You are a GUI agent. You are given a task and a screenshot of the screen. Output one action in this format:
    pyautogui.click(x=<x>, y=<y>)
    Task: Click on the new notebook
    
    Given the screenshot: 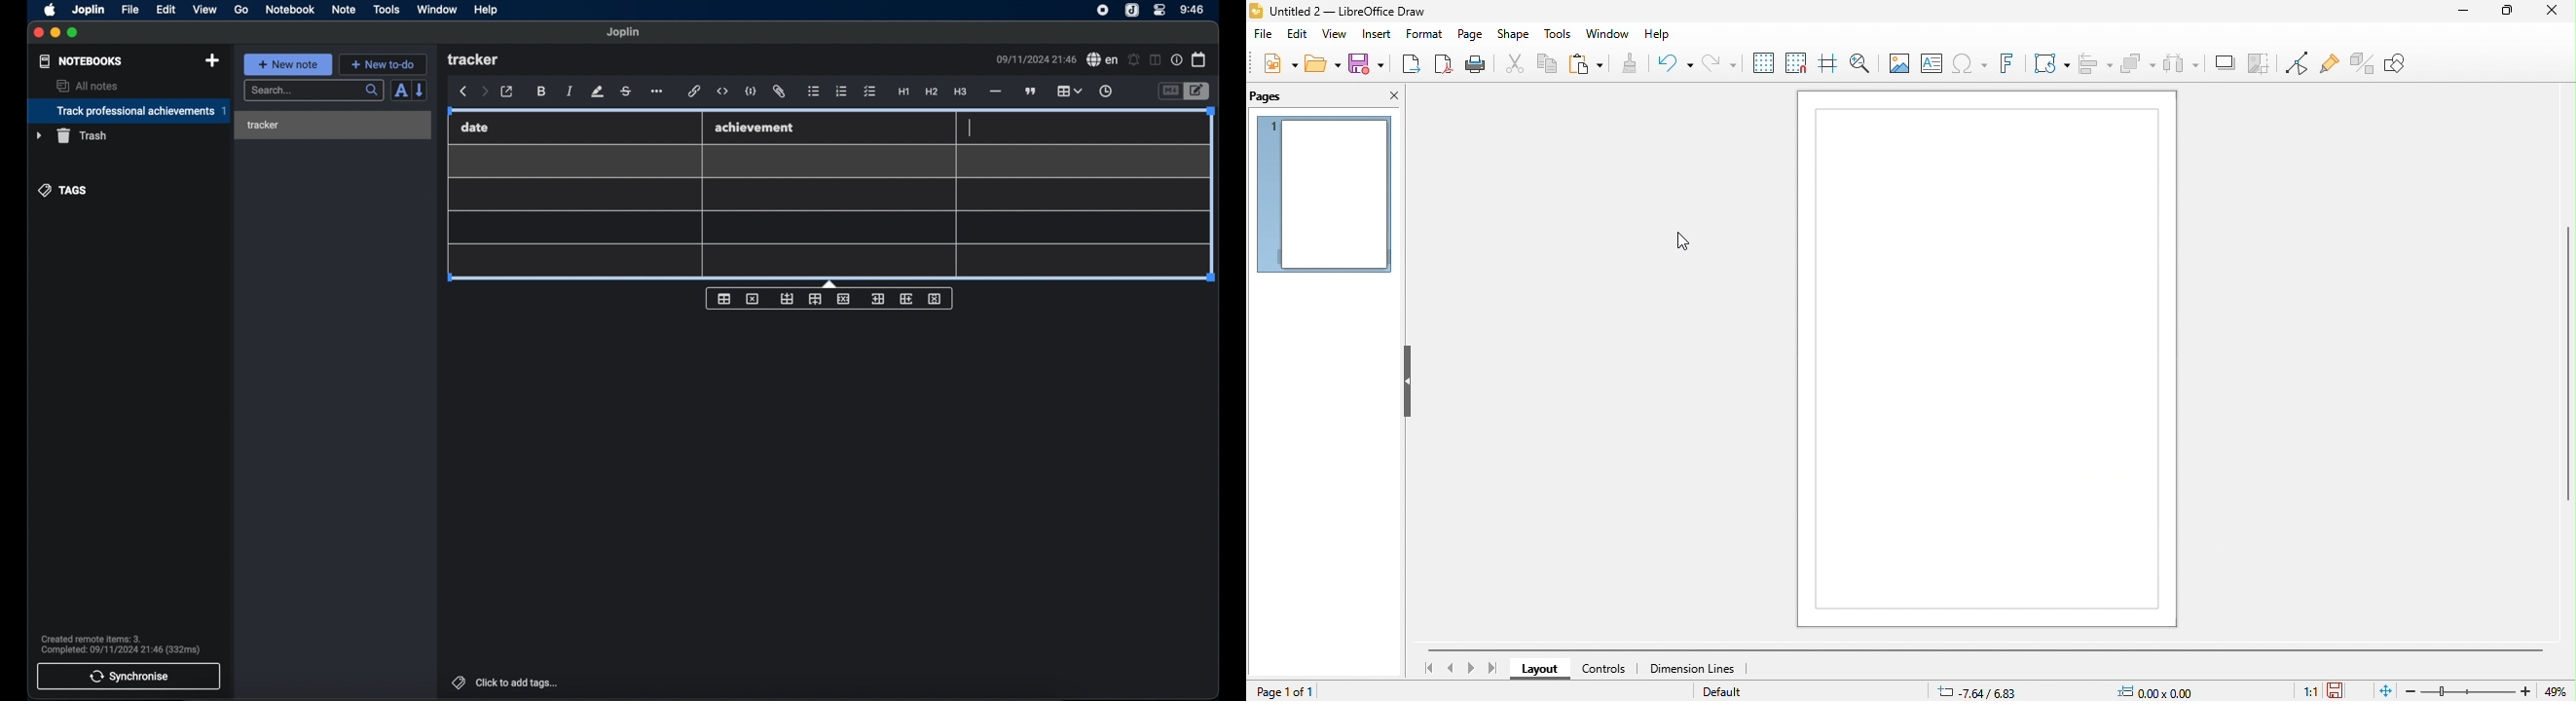 What is the action you would take?
    pyautogui.click(x=212, y=60)
    